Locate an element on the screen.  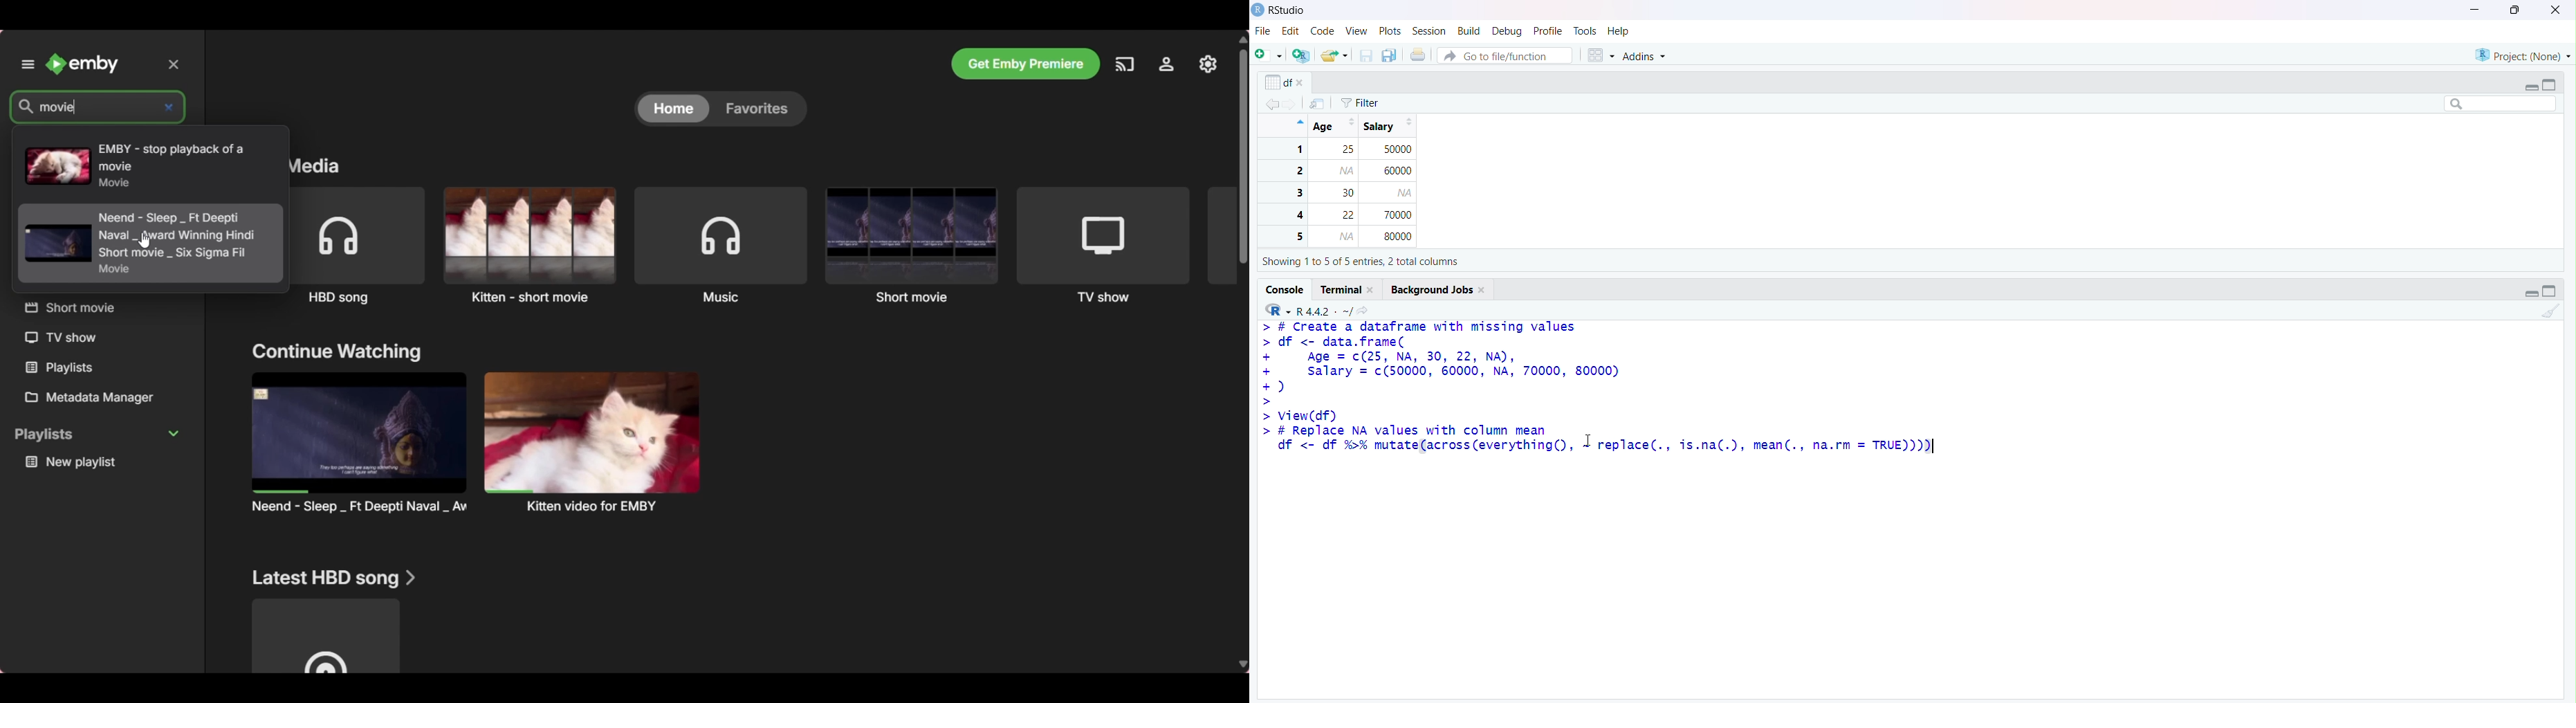
Project (Note) is located at coordinates (2522, 56).